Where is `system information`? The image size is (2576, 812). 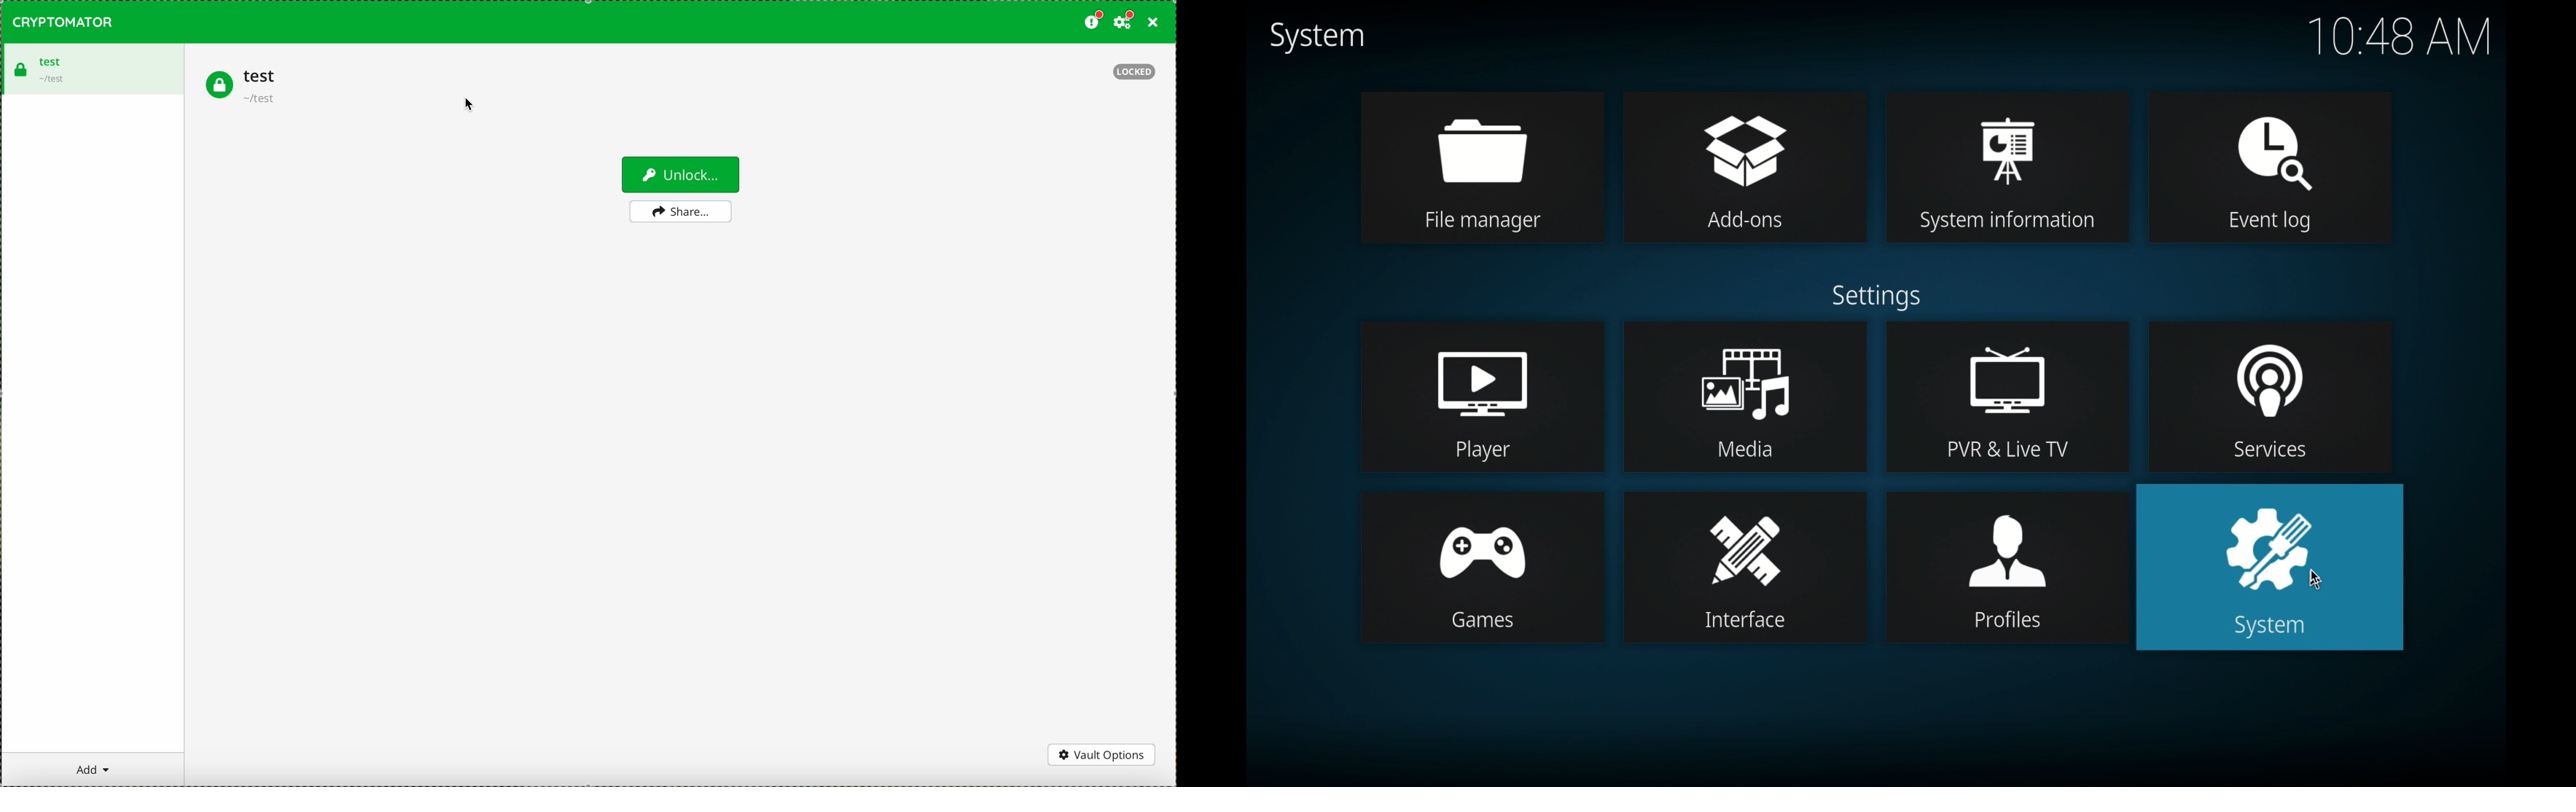 system information is located at coordinates (2008, 165).